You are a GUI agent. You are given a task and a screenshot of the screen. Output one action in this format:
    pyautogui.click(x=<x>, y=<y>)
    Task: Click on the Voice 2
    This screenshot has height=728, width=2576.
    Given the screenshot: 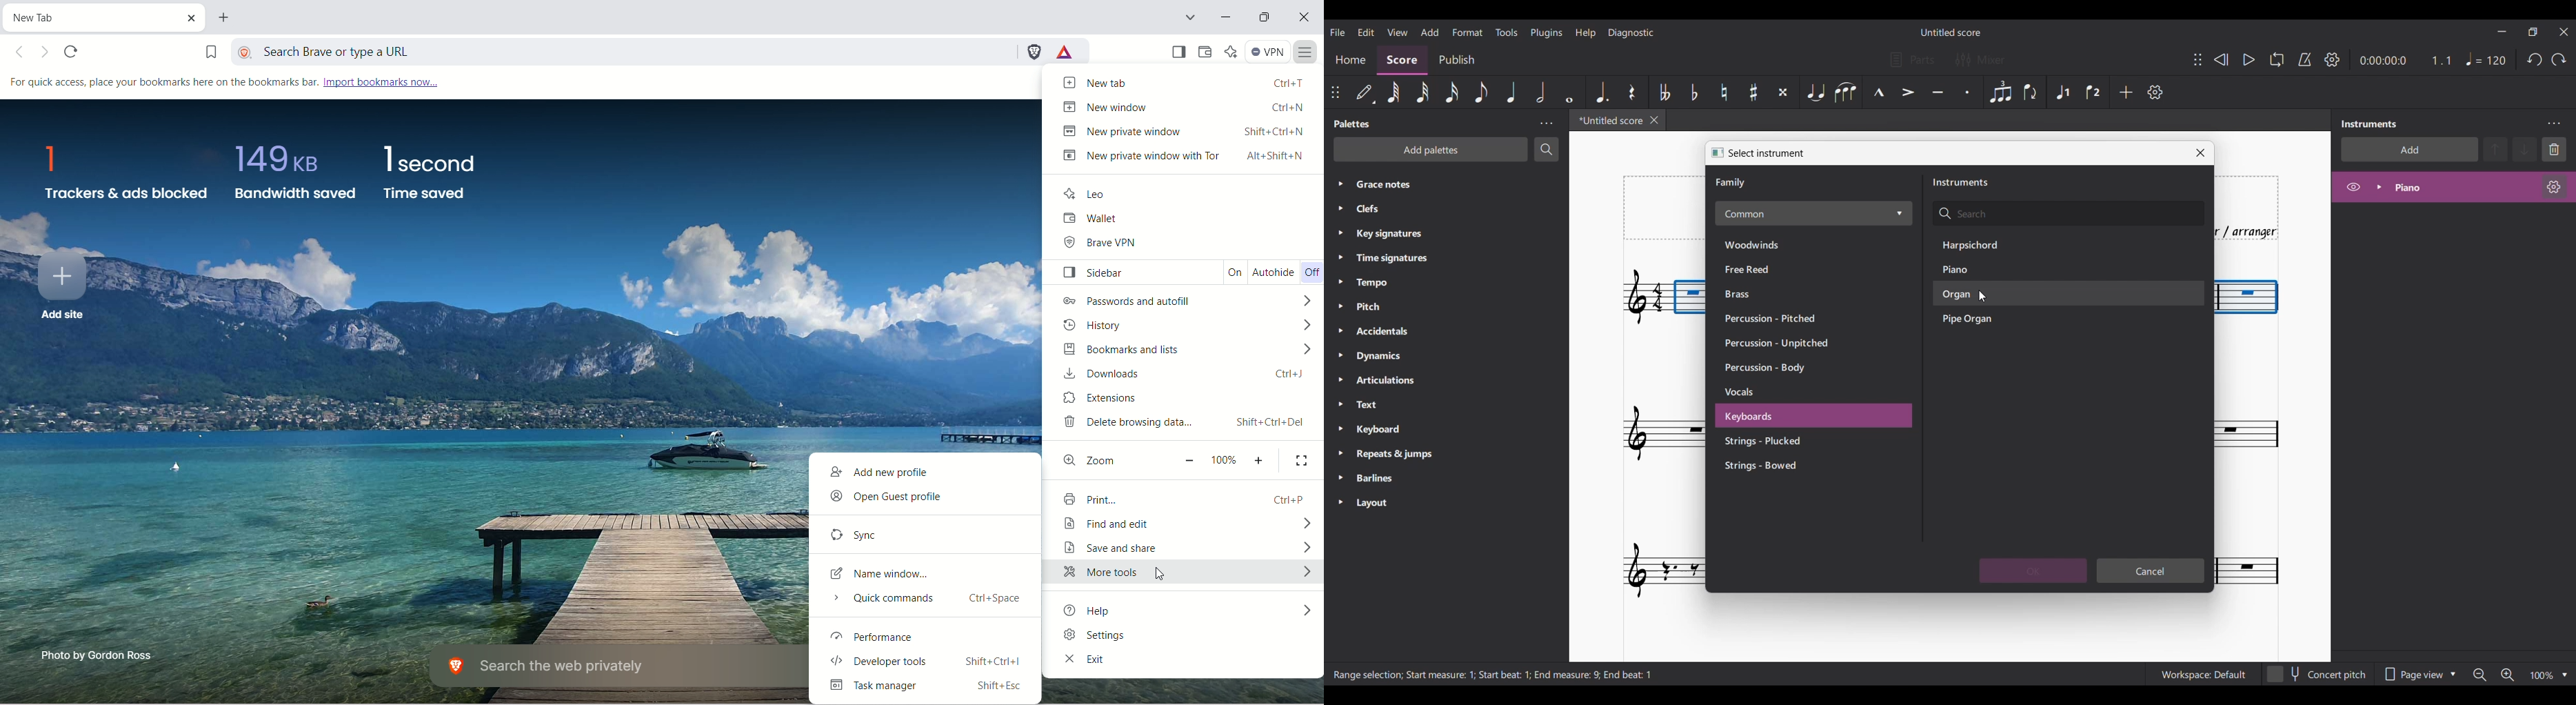 What is the action you would take?
    pyautogui.click(x=2093, y=93)
    